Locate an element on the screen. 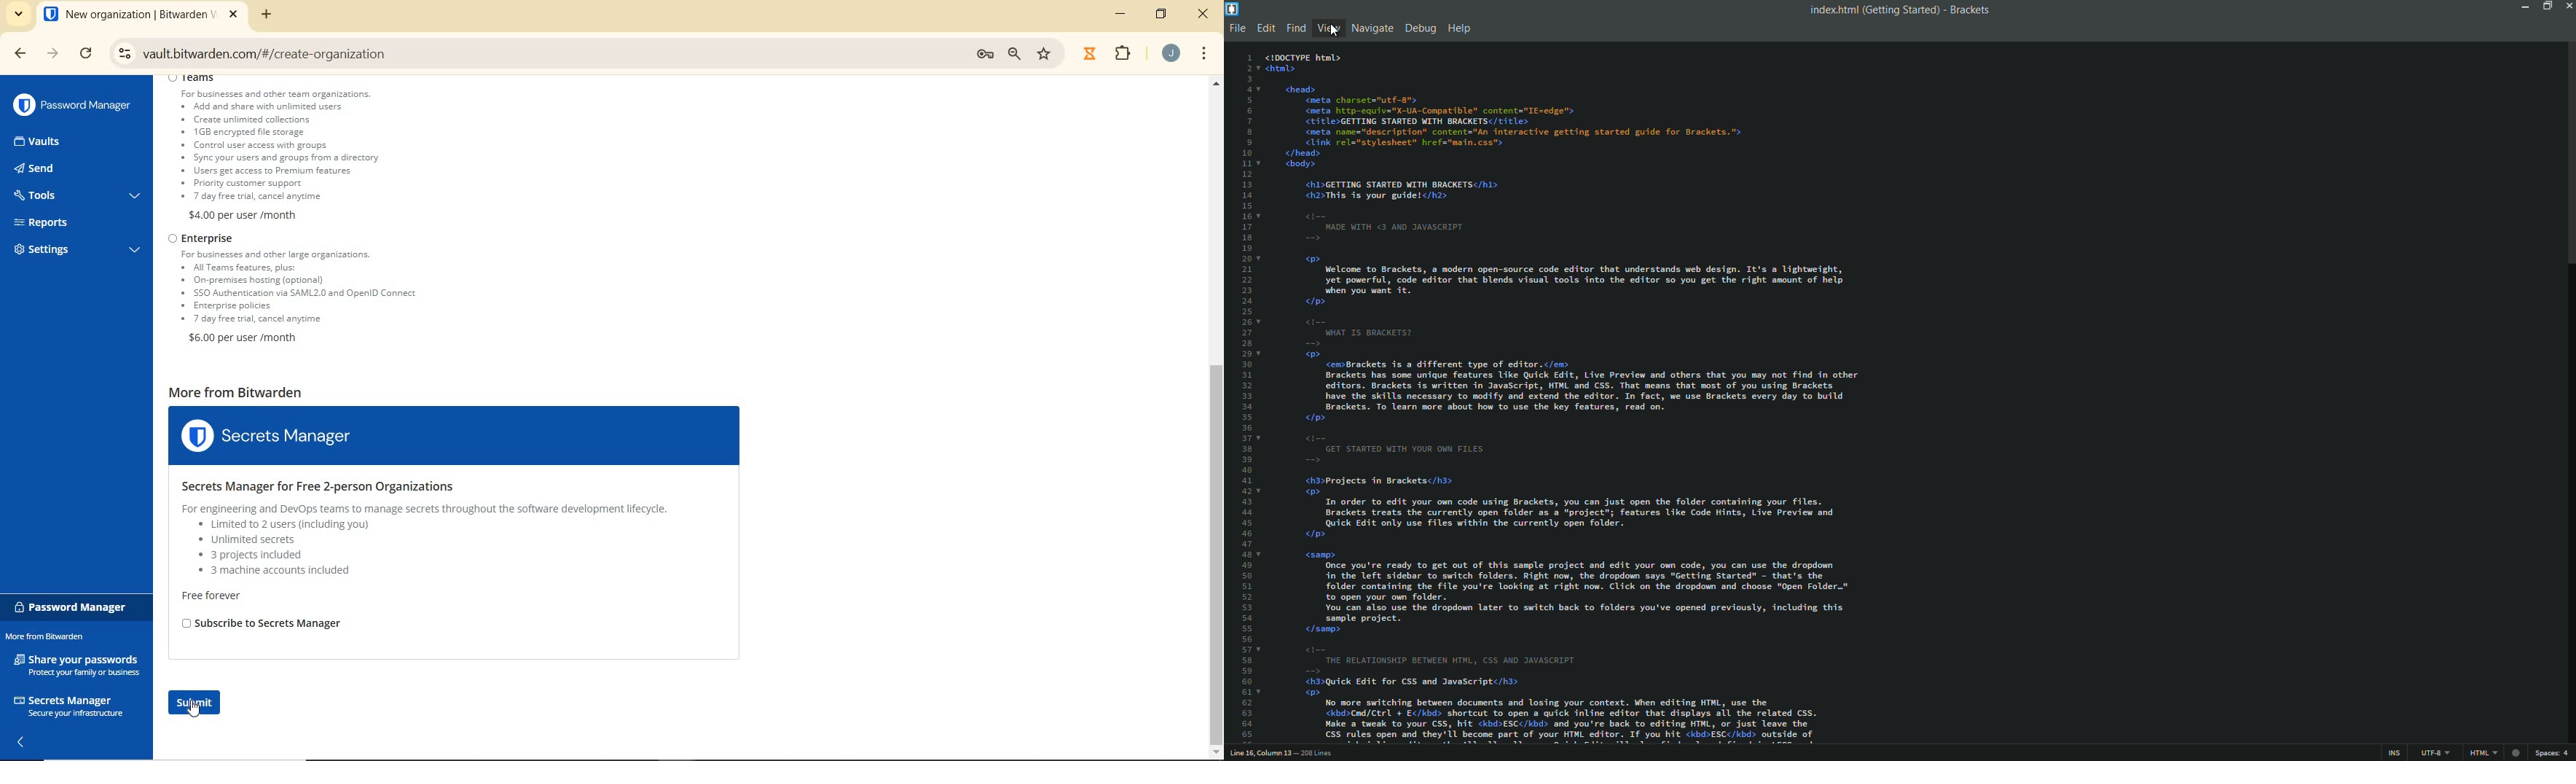 This screenshot has height=784, width=2576. maximize is located at coordinates (2544, 6).